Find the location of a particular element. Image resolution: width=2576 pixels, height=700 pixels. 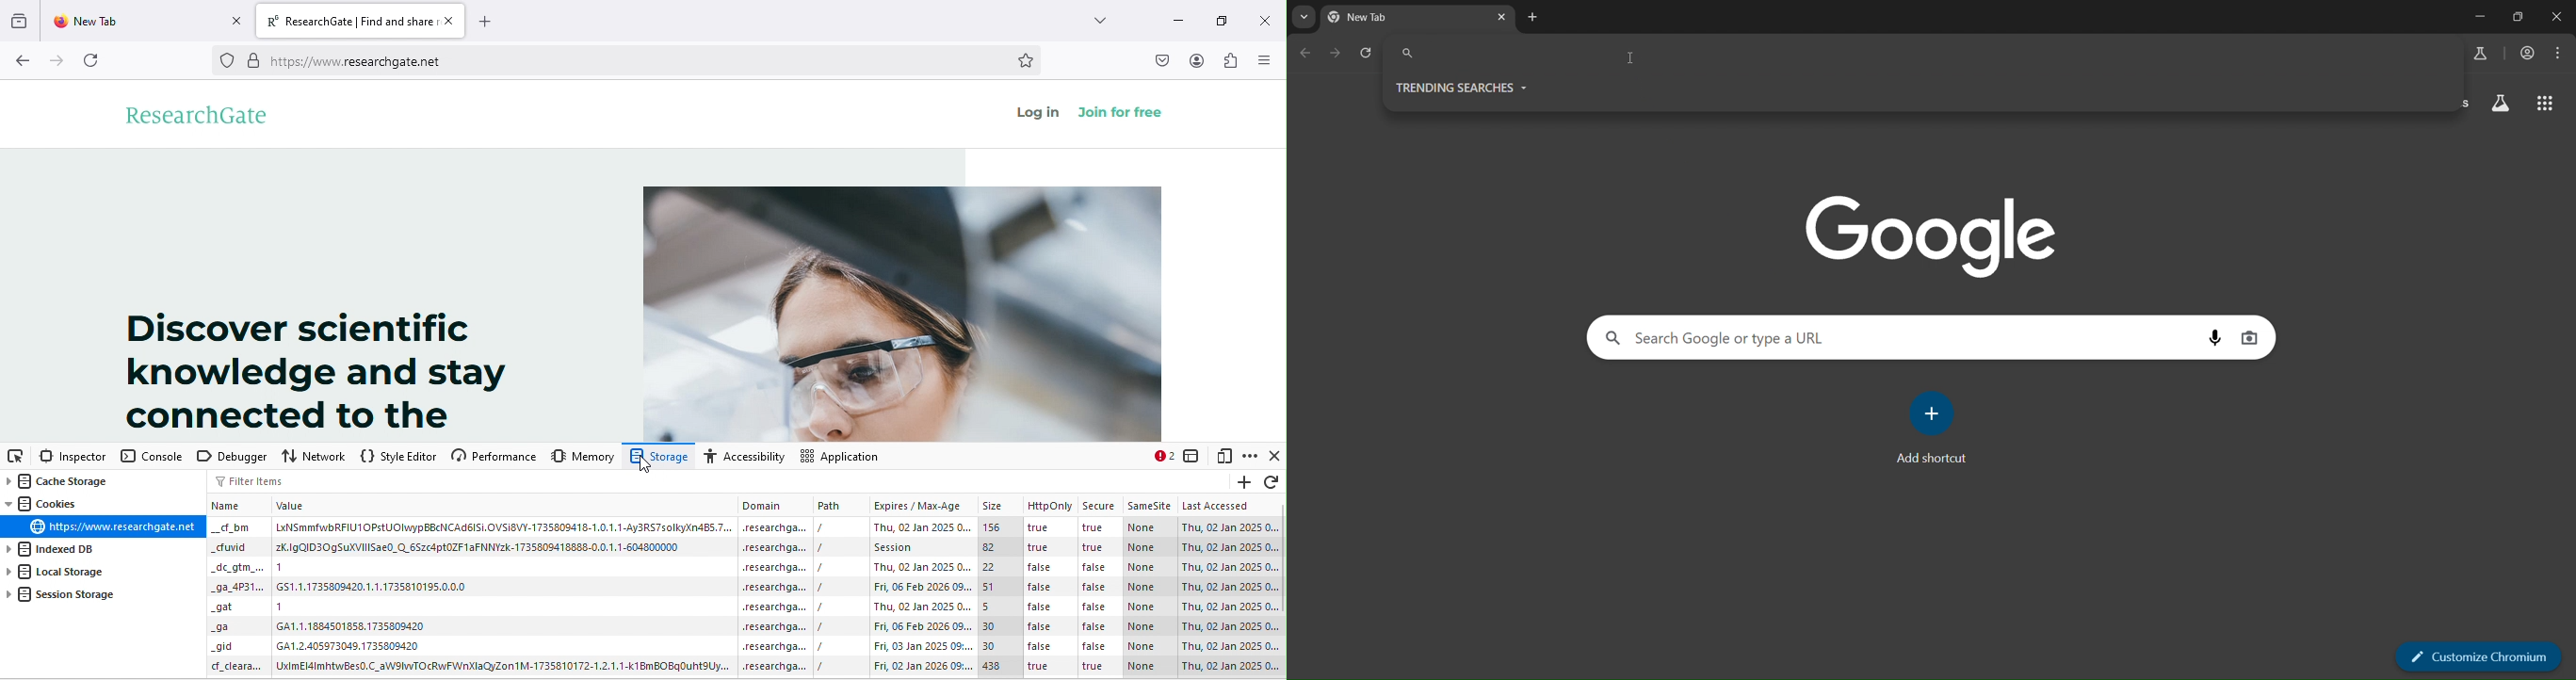

 is located at coordinates (234, 547).